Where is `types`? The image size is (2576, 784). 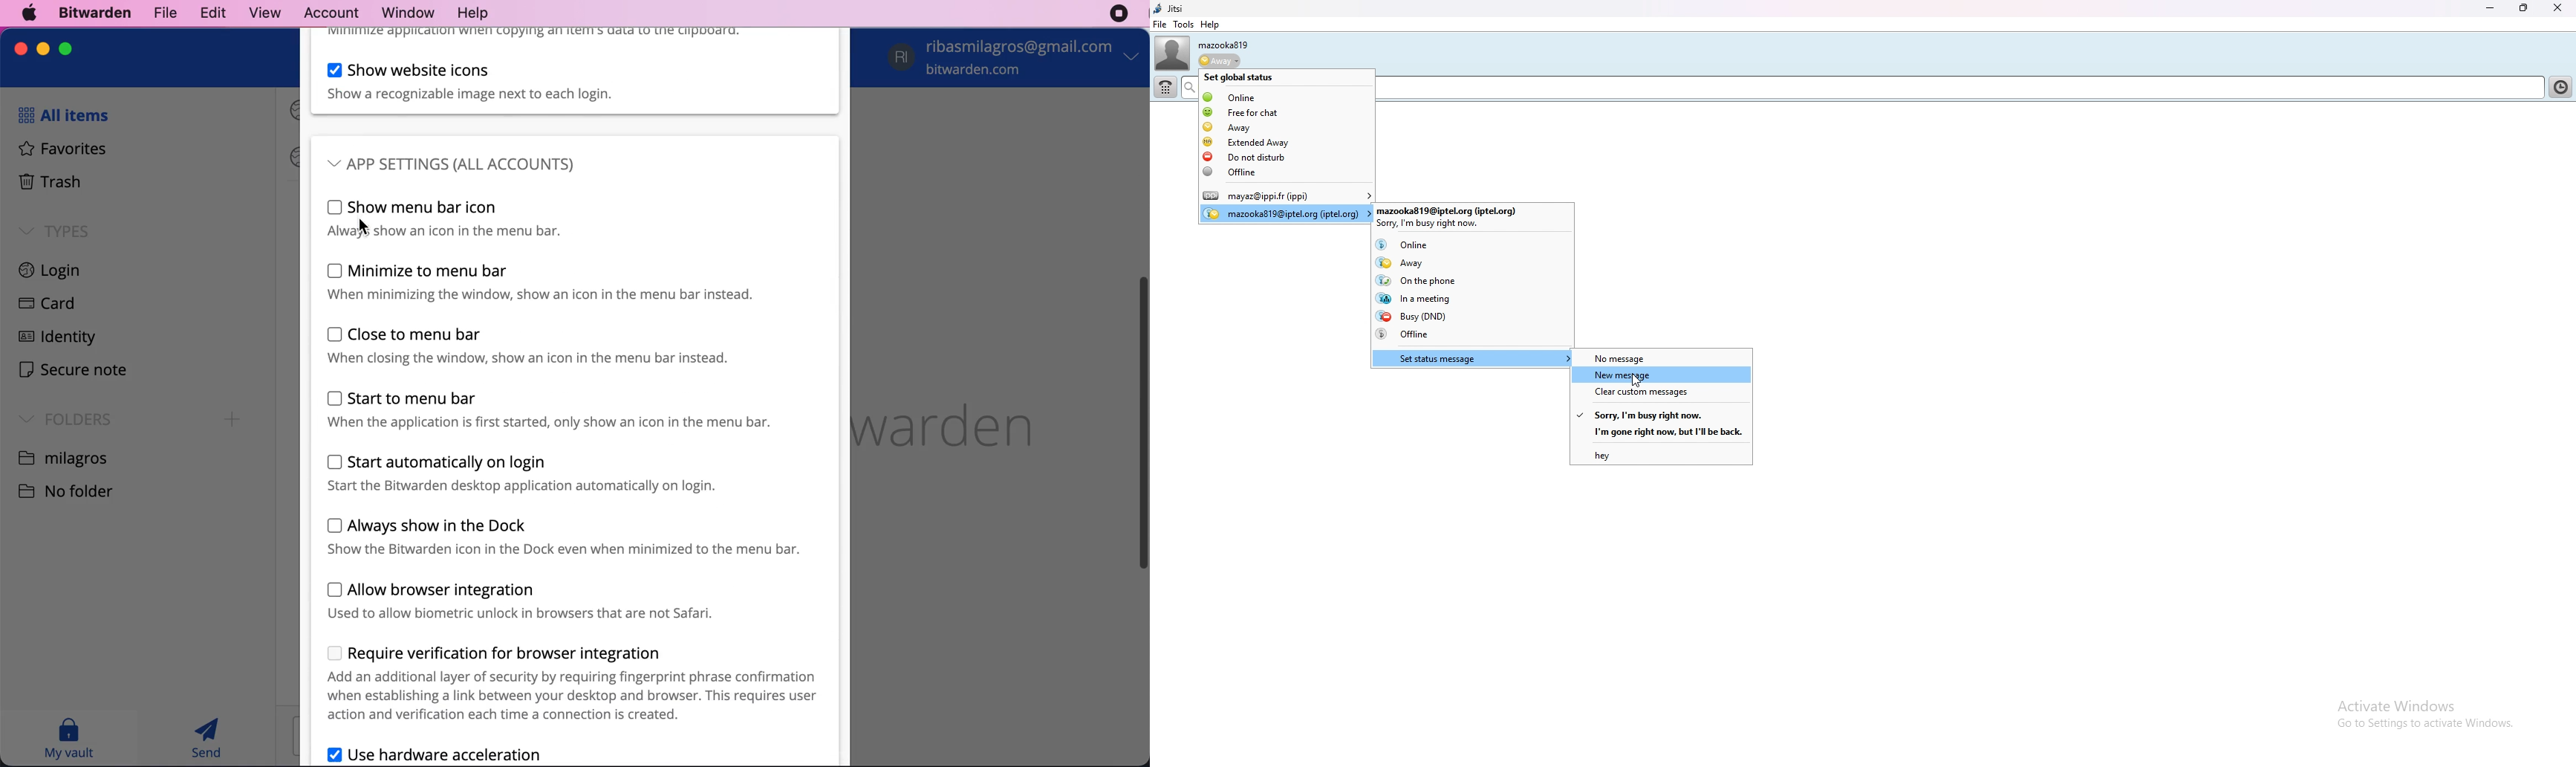
types is located at coordinates (54, 230).